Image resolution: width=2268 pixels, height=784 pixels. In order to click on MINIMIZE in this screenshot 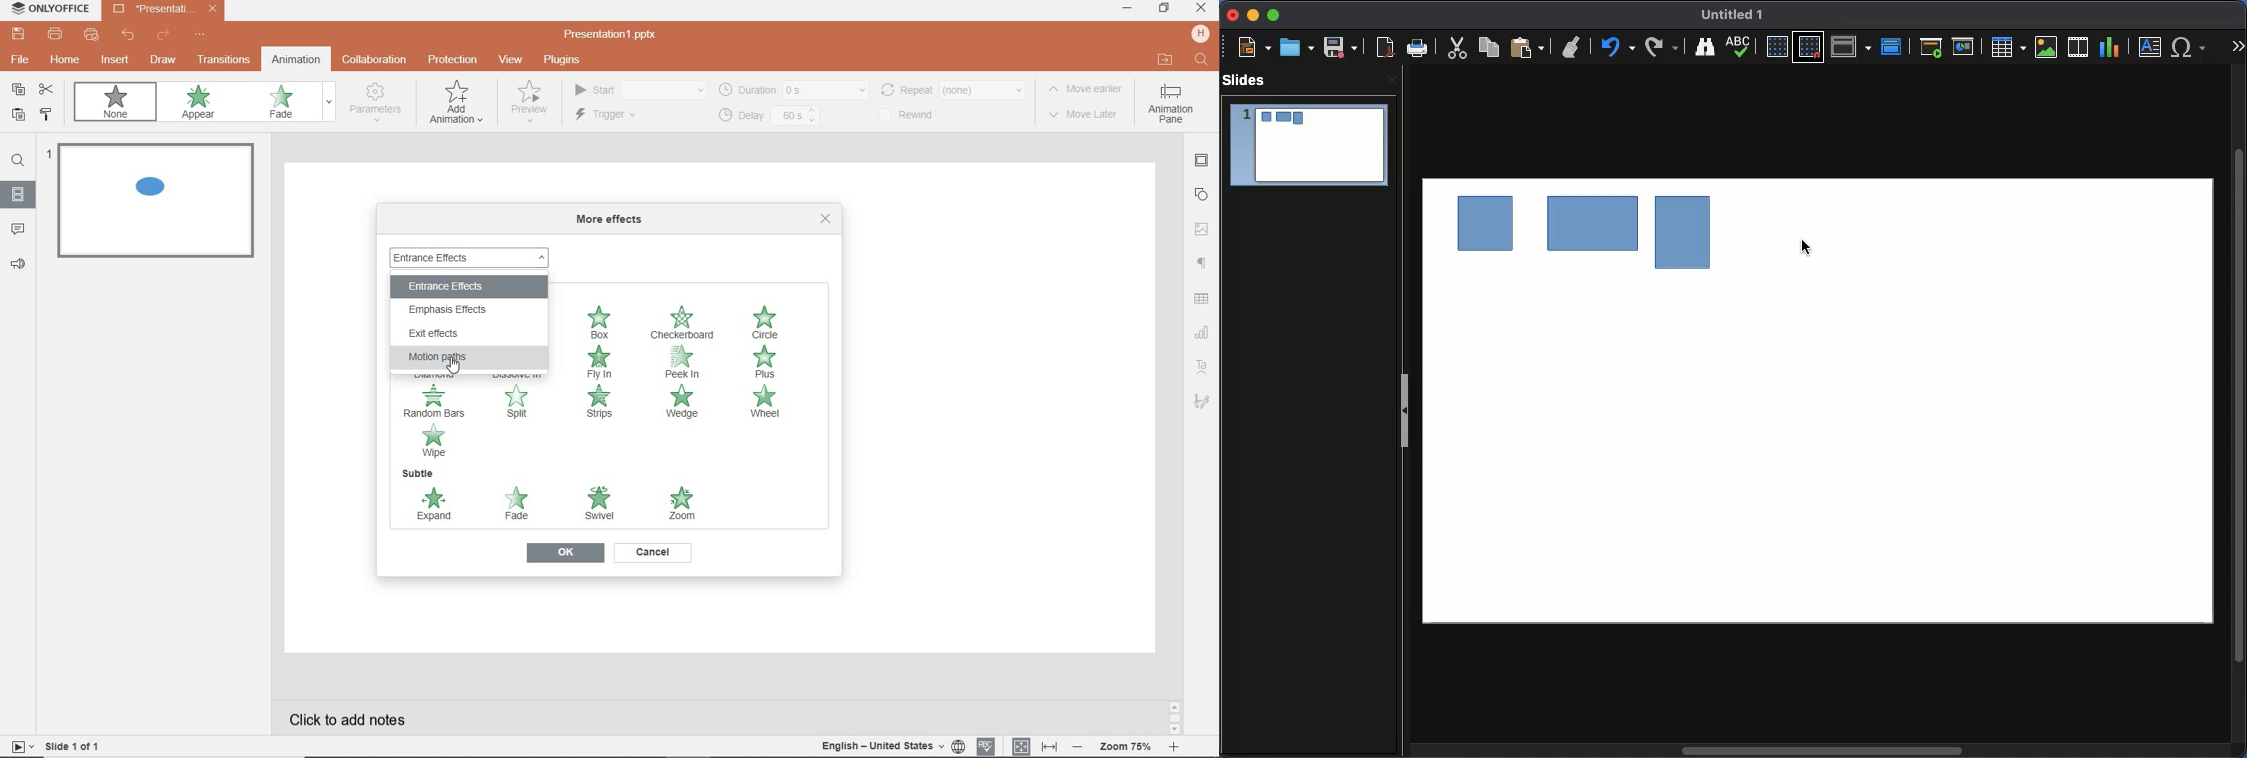, I will do `click(1127, 8)`.